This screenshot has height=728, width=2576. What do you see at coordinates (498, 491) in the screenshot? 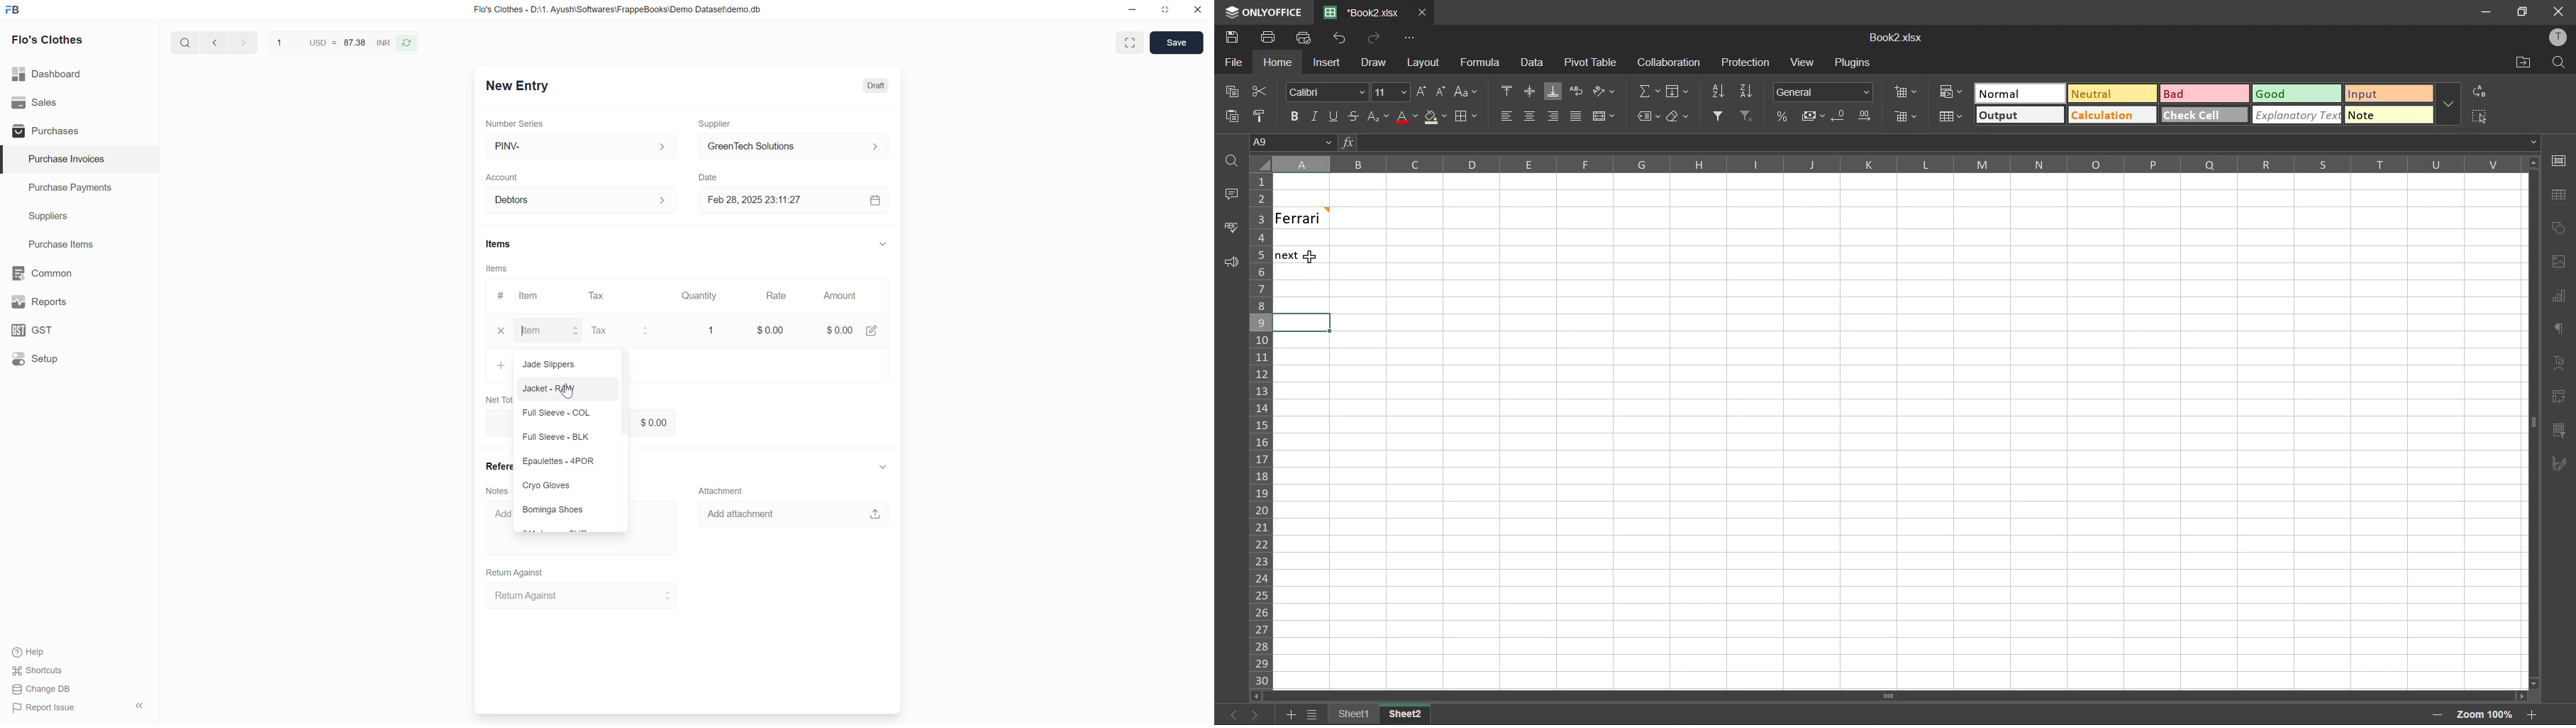
I see `Notes` at bounding box center [498, 491].